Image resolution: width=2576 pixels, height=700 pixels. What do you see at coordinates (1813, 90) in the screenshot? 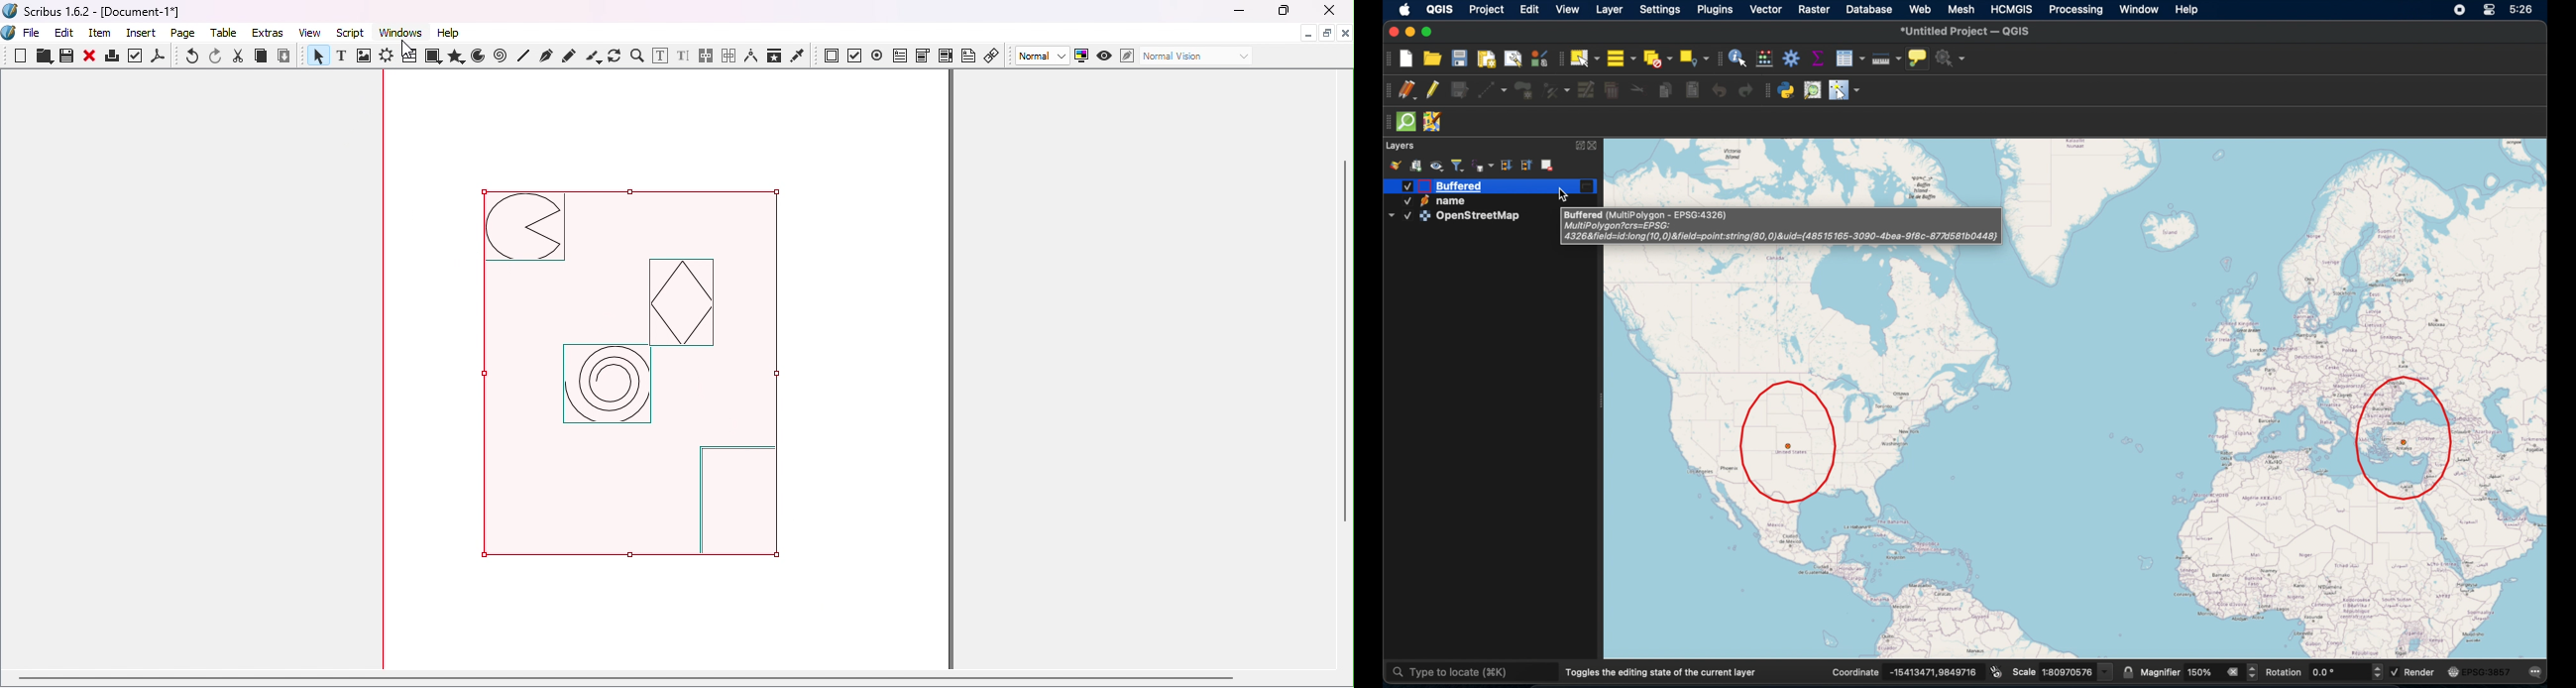
I see `someplace search` at bounding box center [1813, 90].